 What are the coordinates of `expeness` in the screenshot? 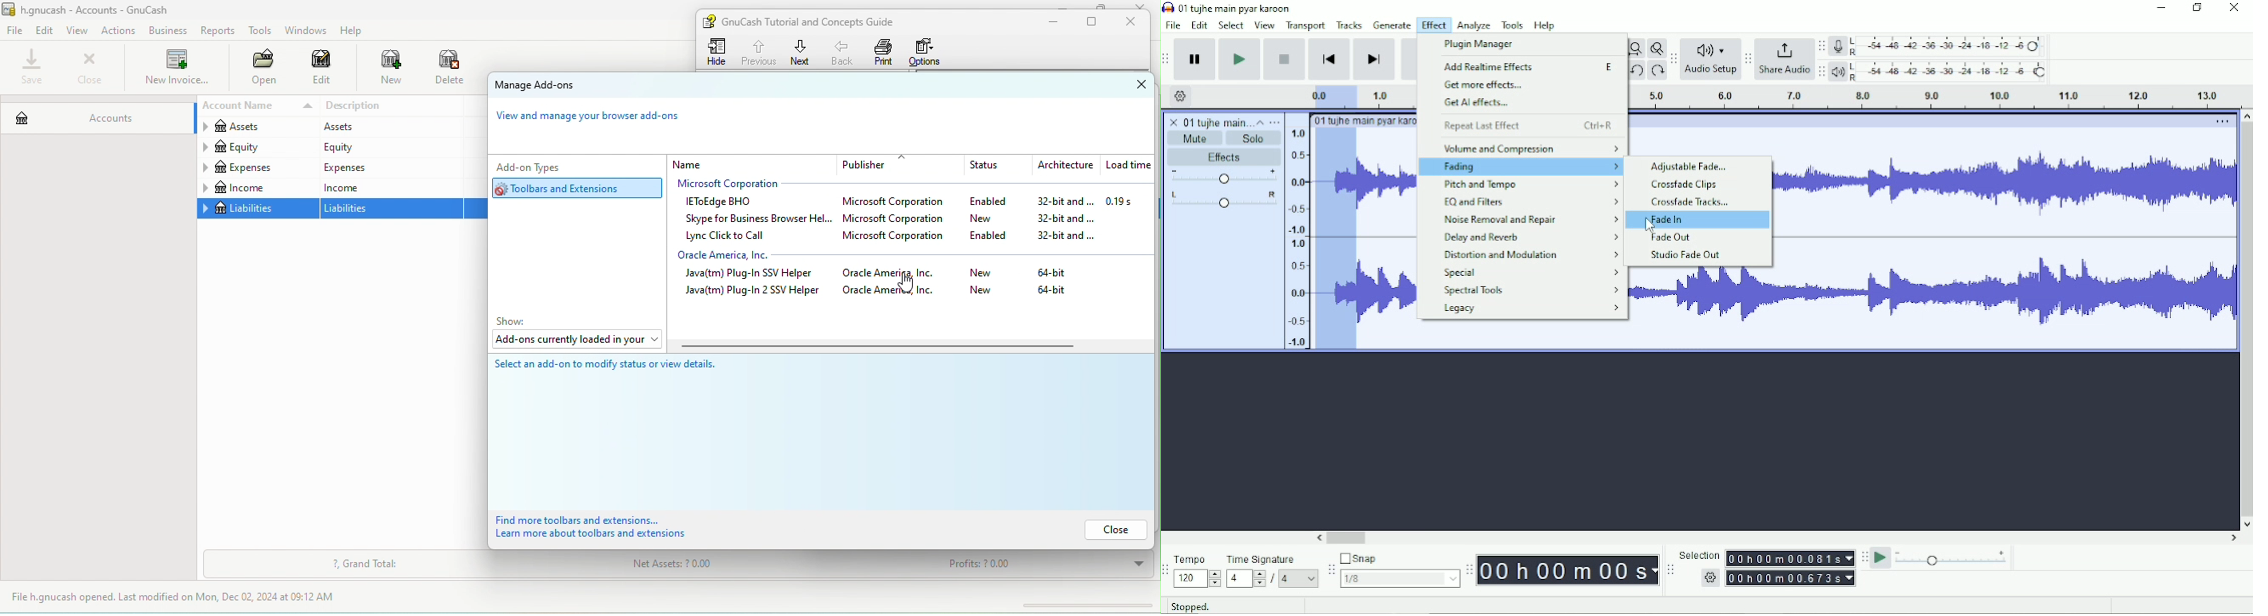 It's located at (389, 167).